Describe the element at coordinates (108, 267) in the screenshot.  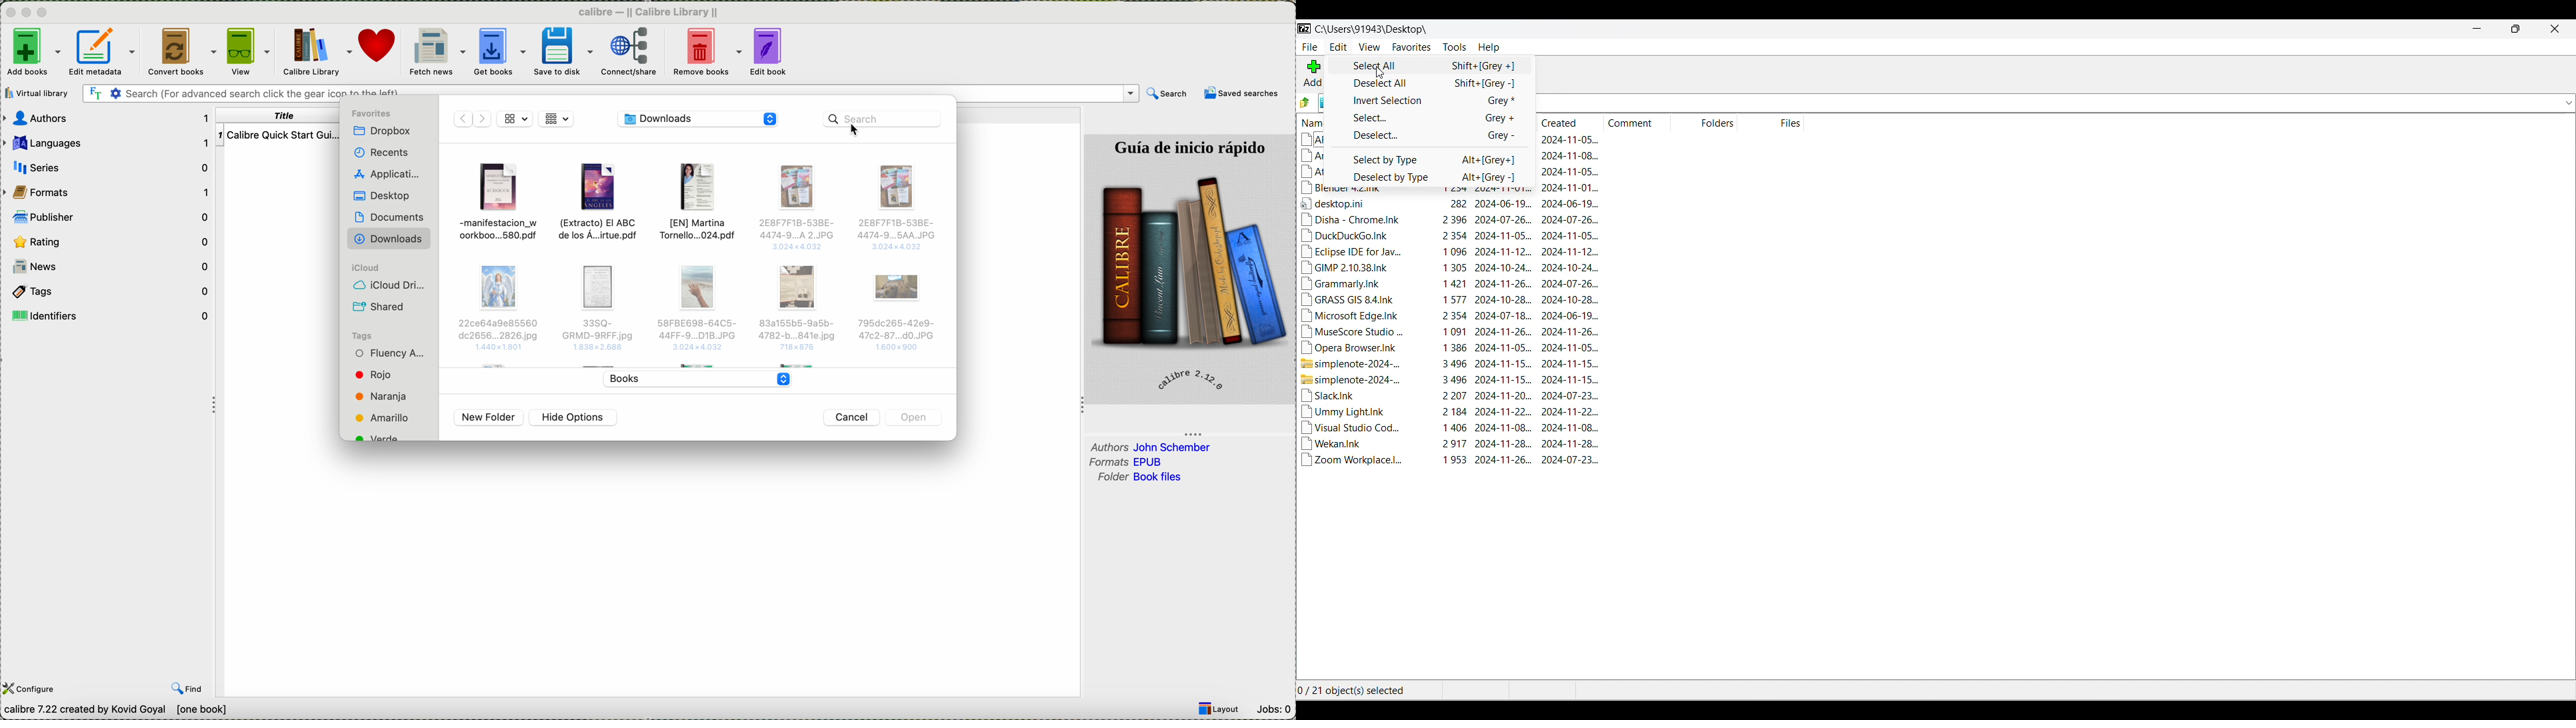
I see `news` at that location.